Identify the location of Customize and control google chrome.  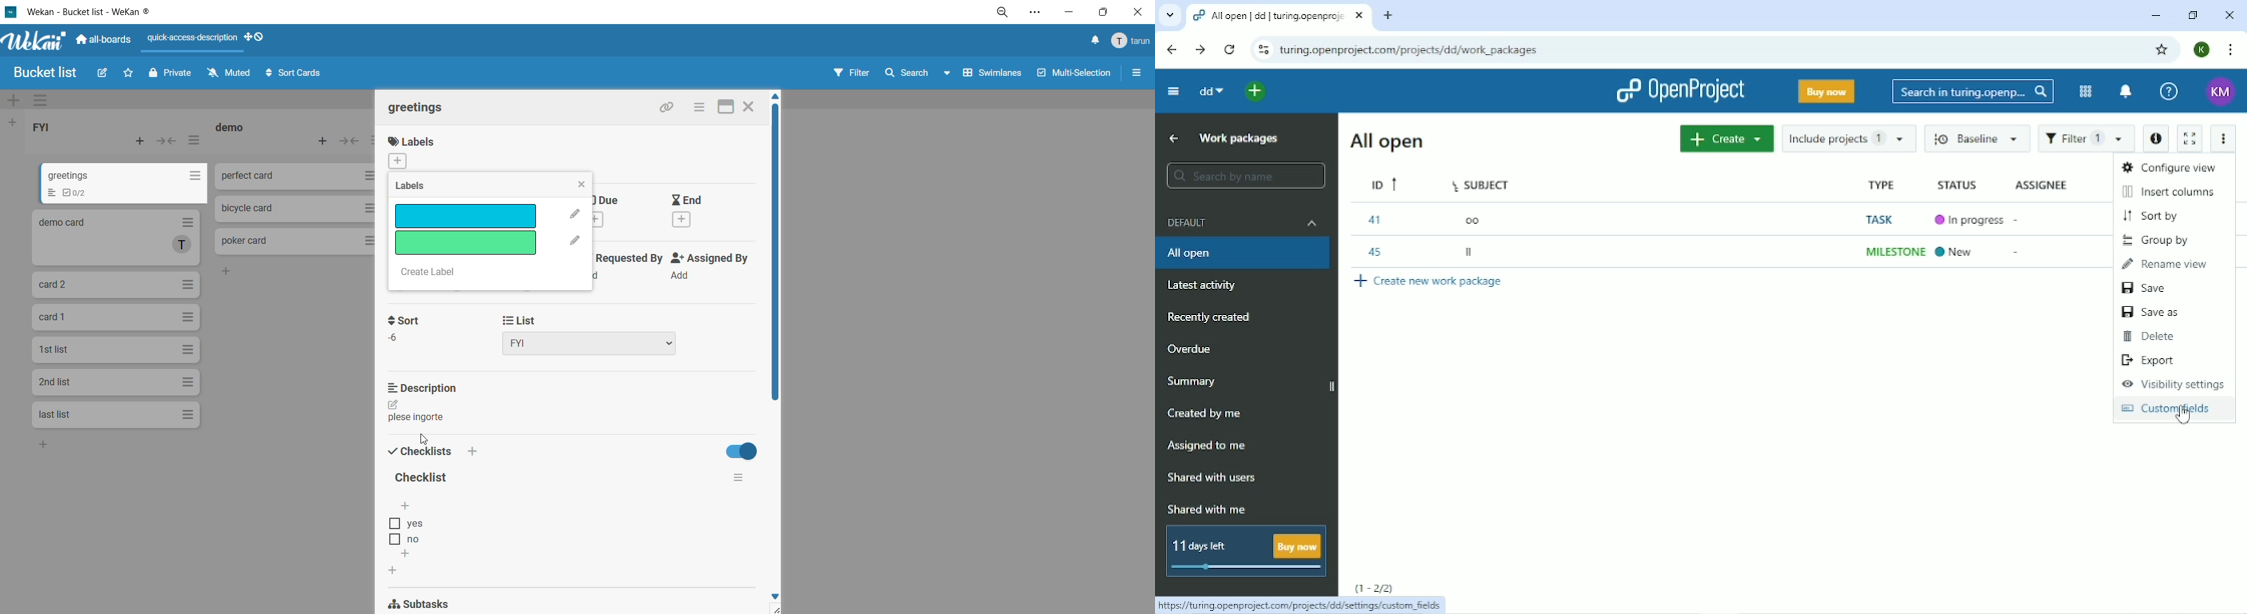
(2229, 49).